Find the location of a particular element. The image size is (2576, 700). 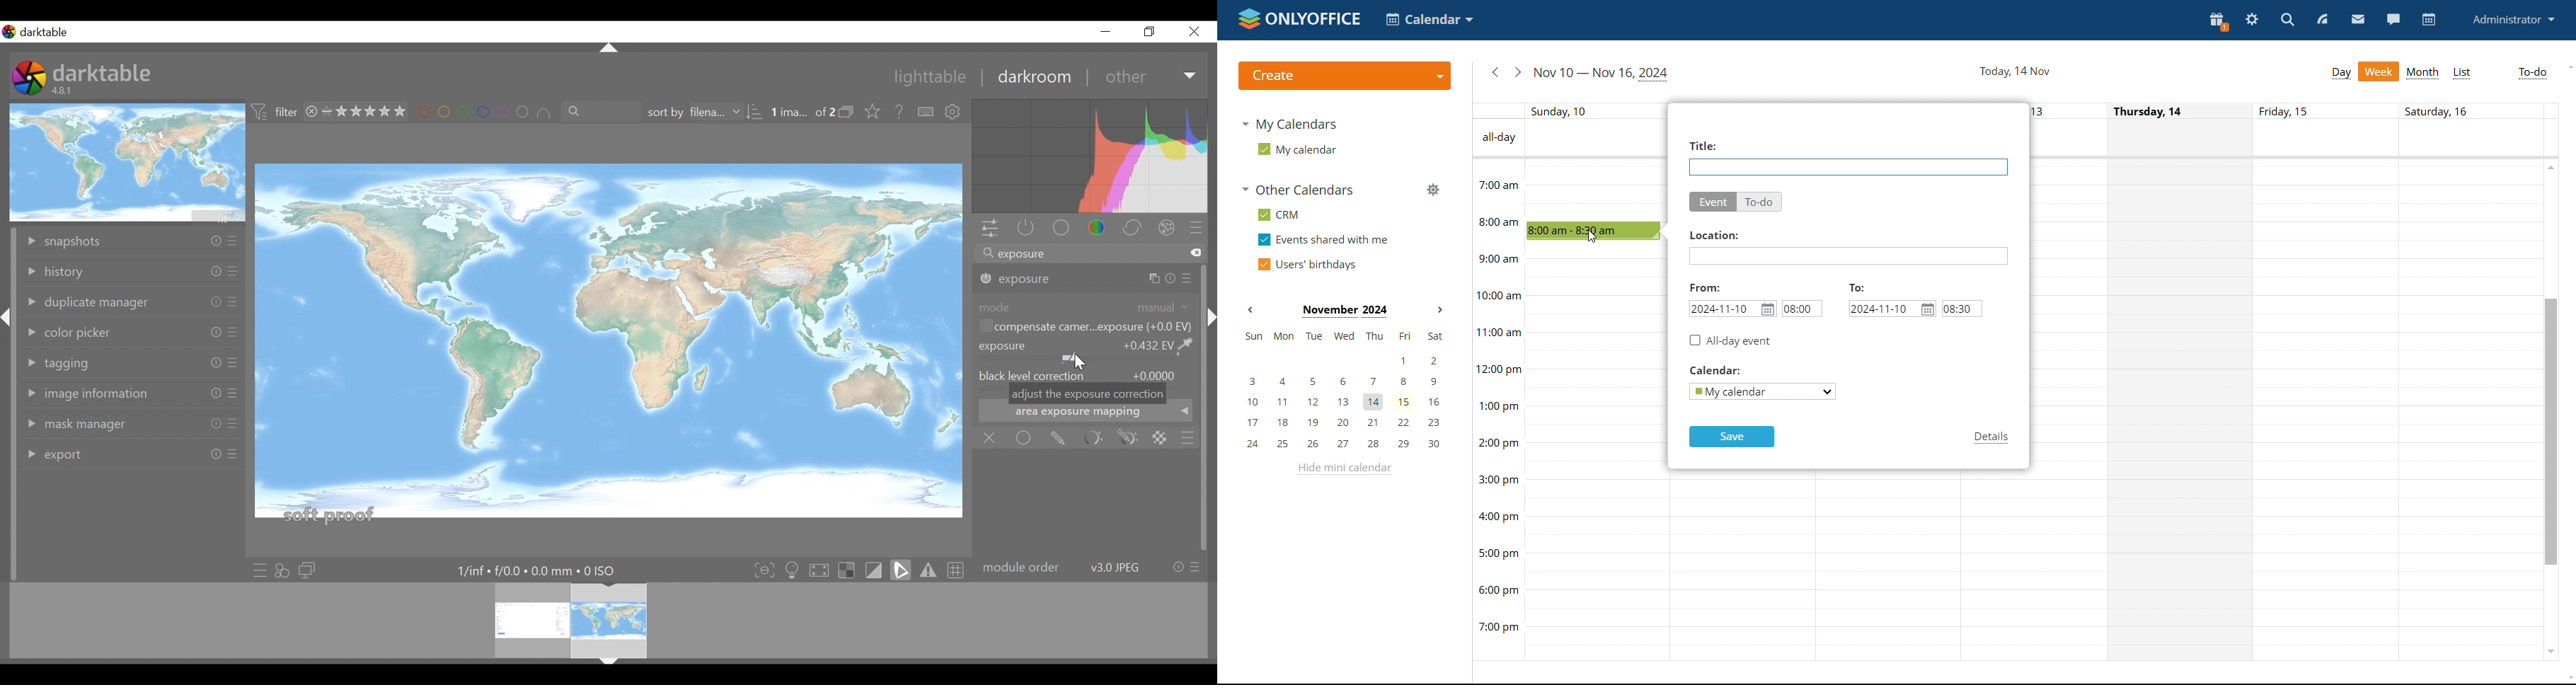

base is located at coordinates (1063, 229).